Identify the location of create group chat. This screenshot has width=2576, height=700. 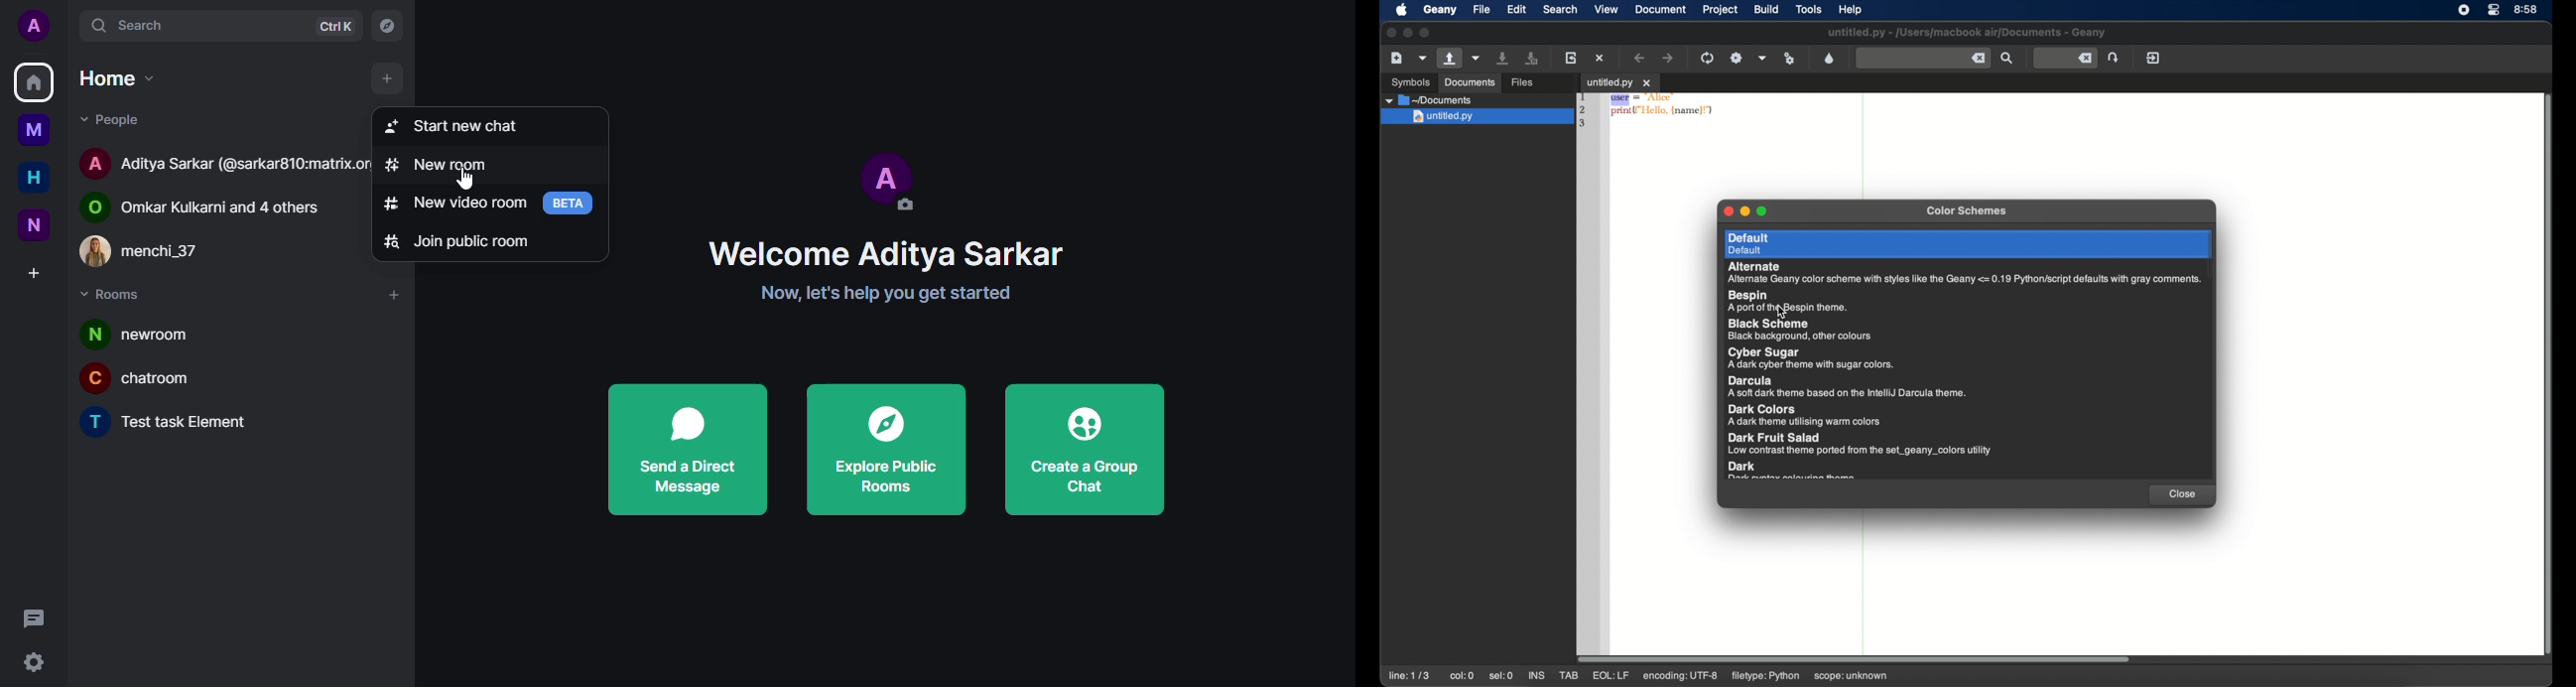
(1083, 449).